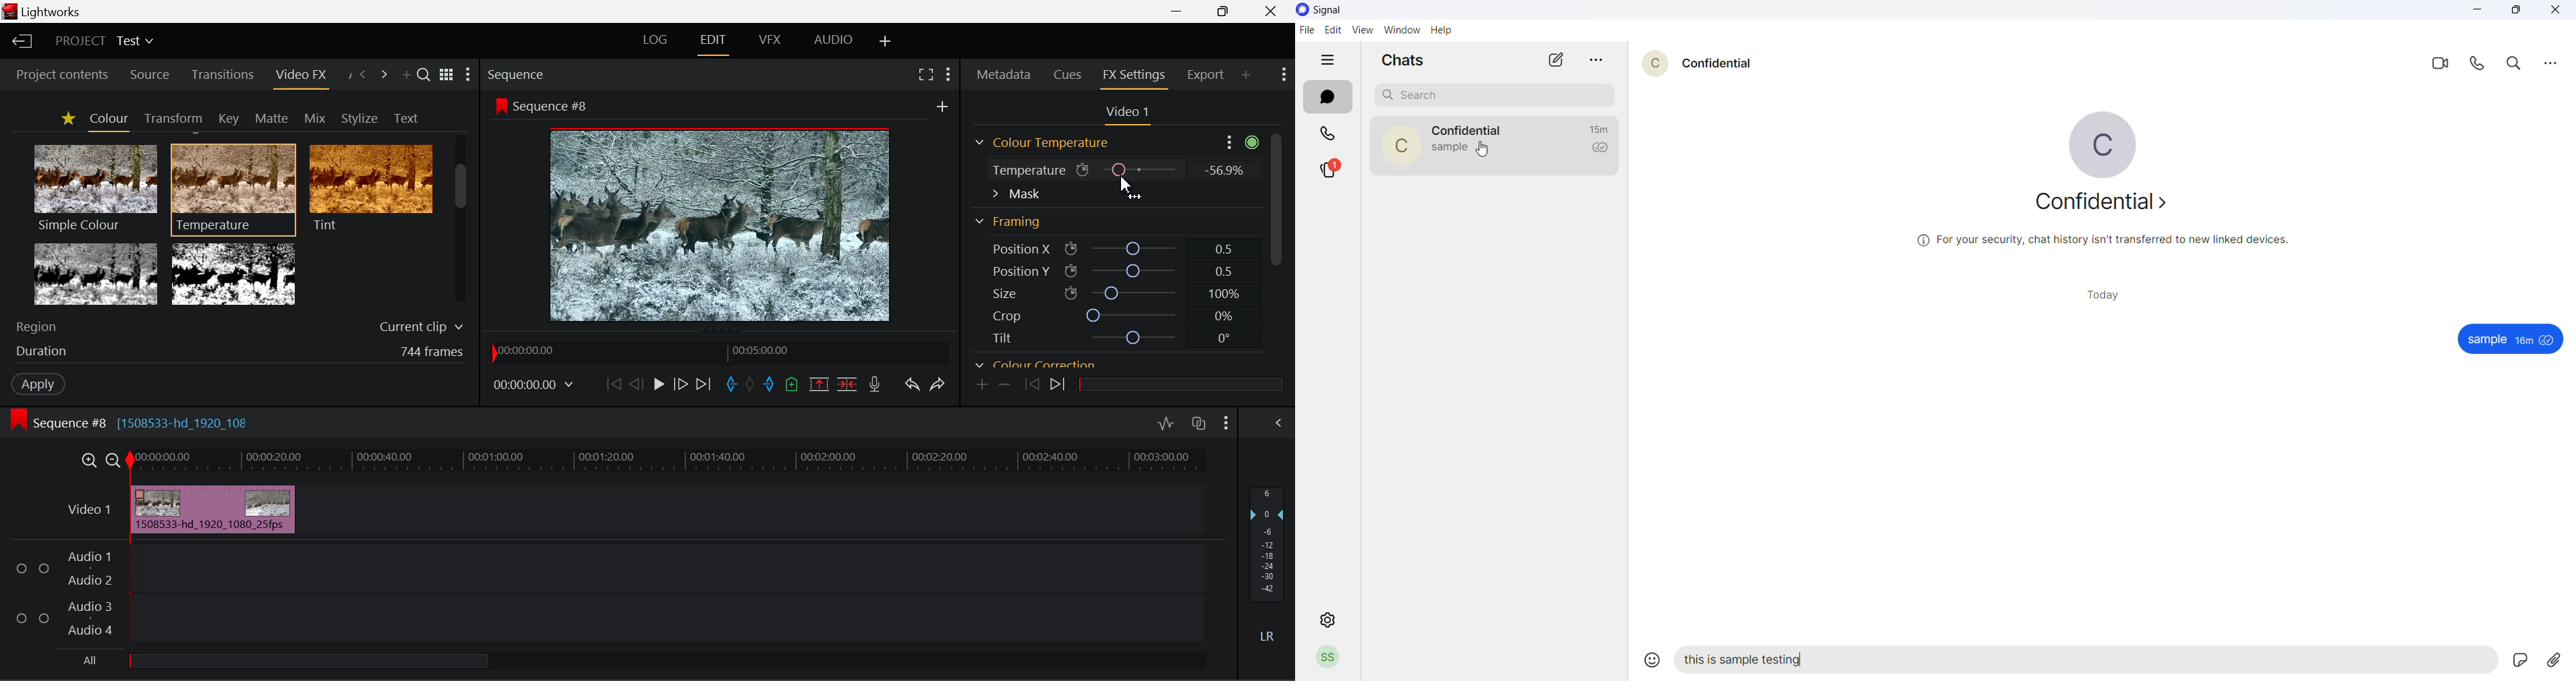 The width and height of the screenshot is (2576, 700). What do you see at coordinates (1013, 249) in the screenshot?
I see `Position X` at bounding box center [1013, 249].